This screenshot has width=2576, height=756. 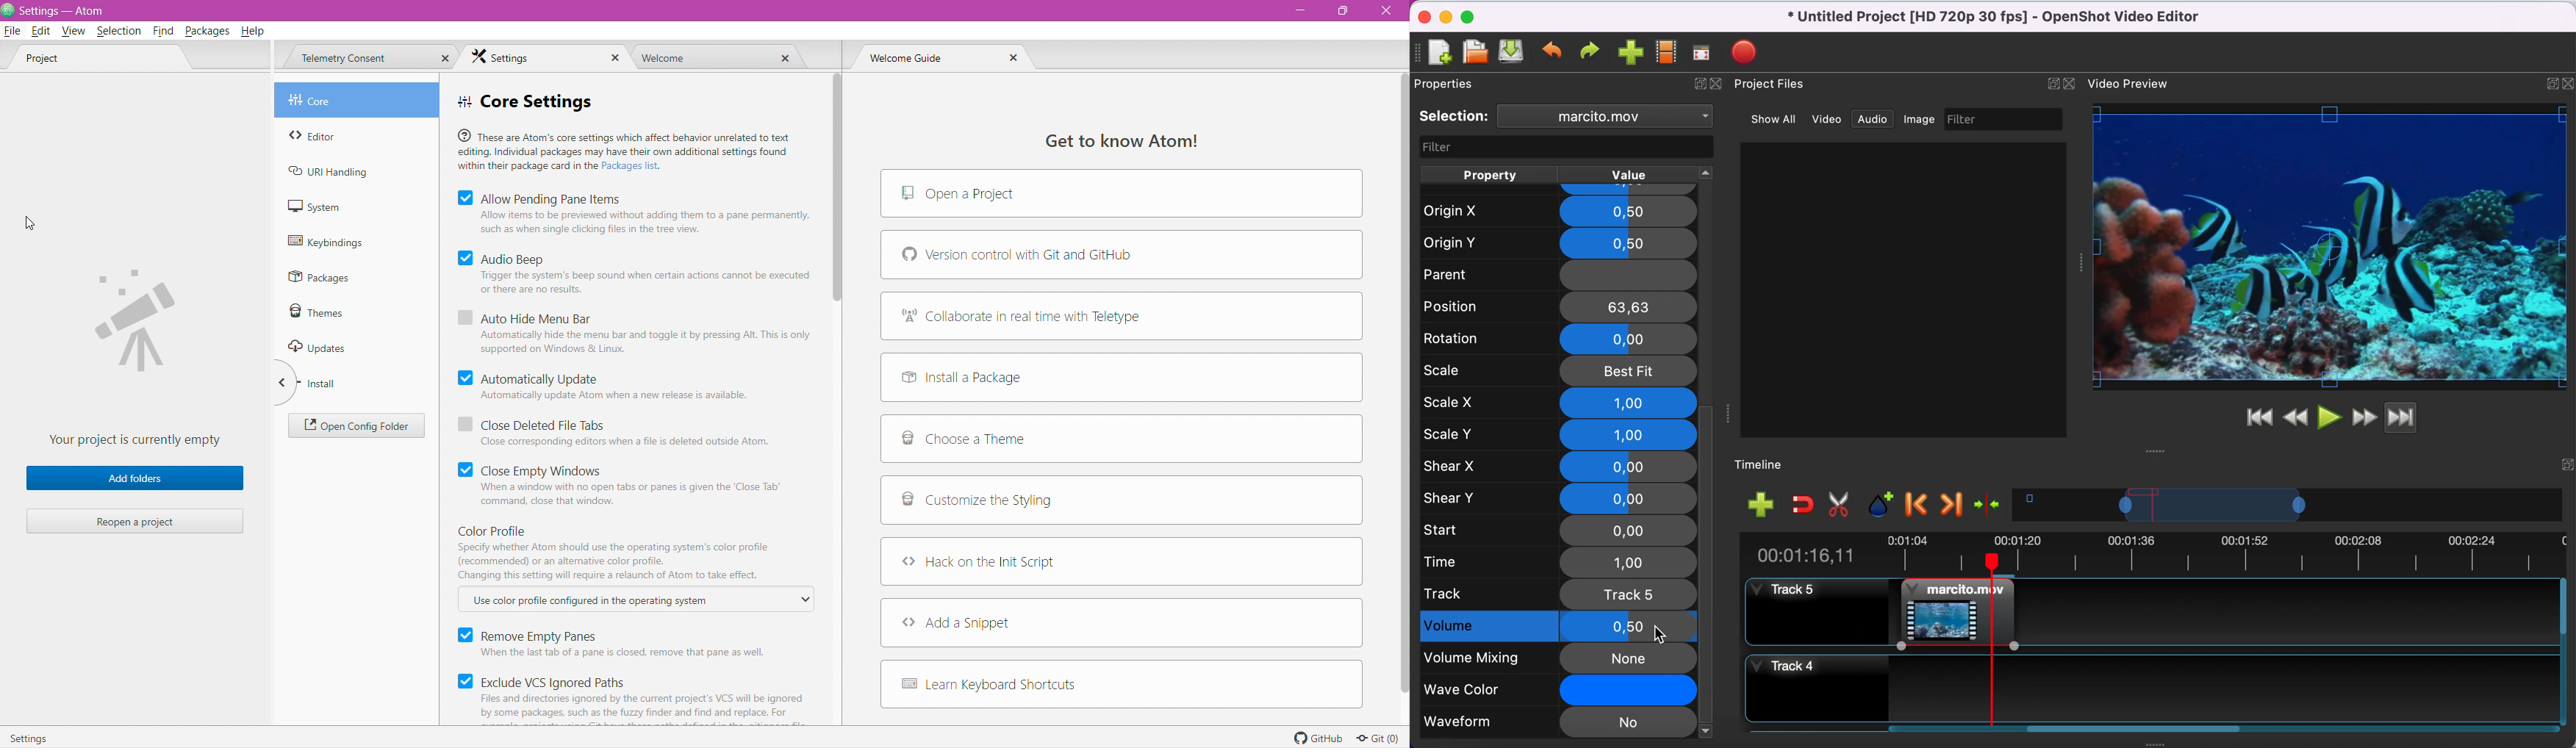 I want to click on cursor, so click(x=1660, y=634).